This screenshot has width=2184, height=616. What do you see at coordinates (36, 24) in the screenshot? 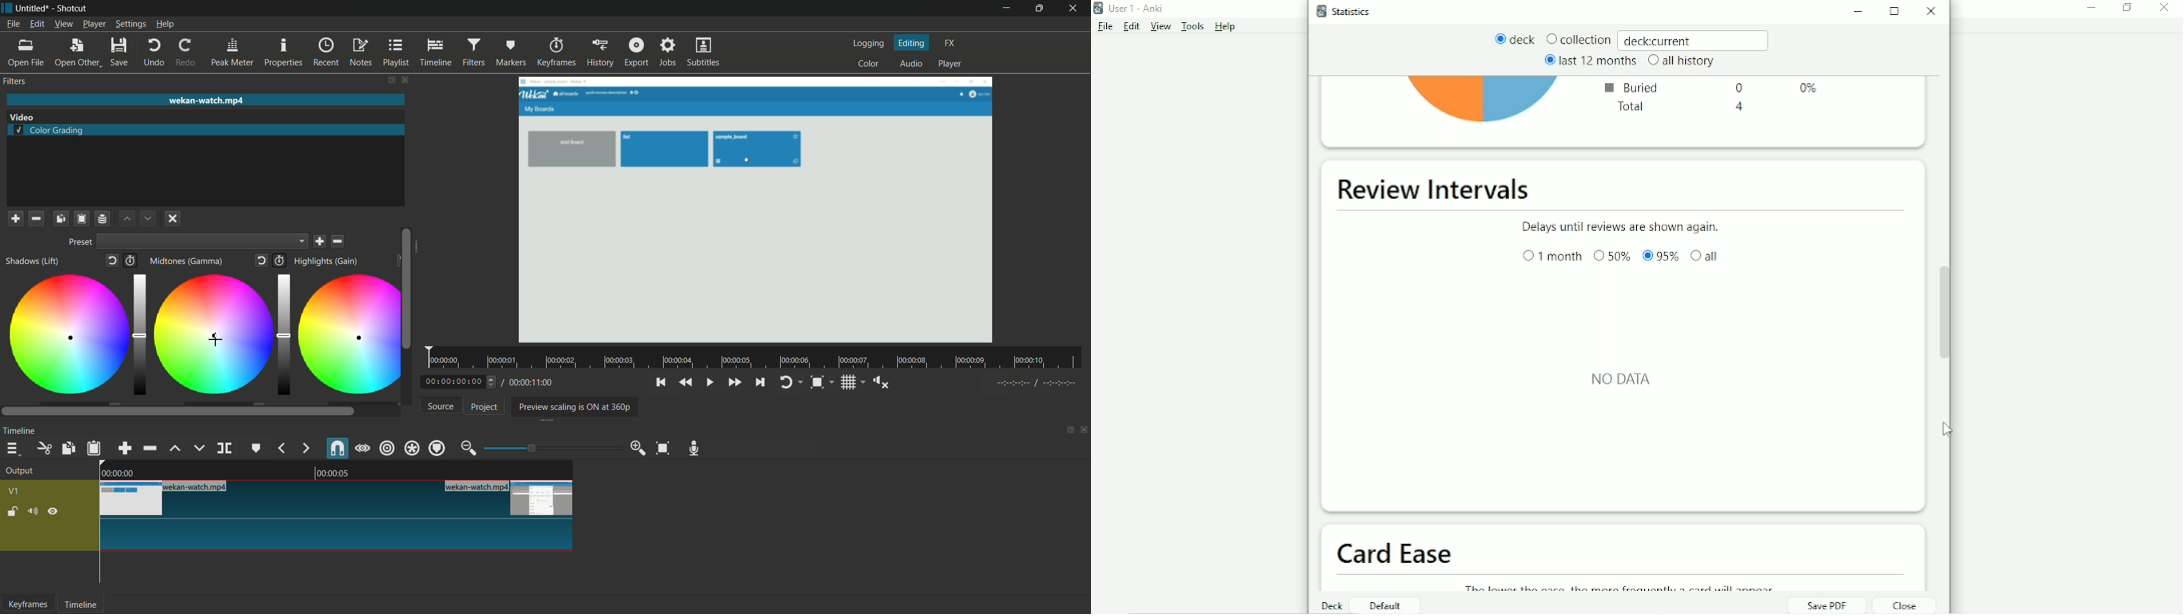
I see `edit menu` at bounding box center [36, 24].